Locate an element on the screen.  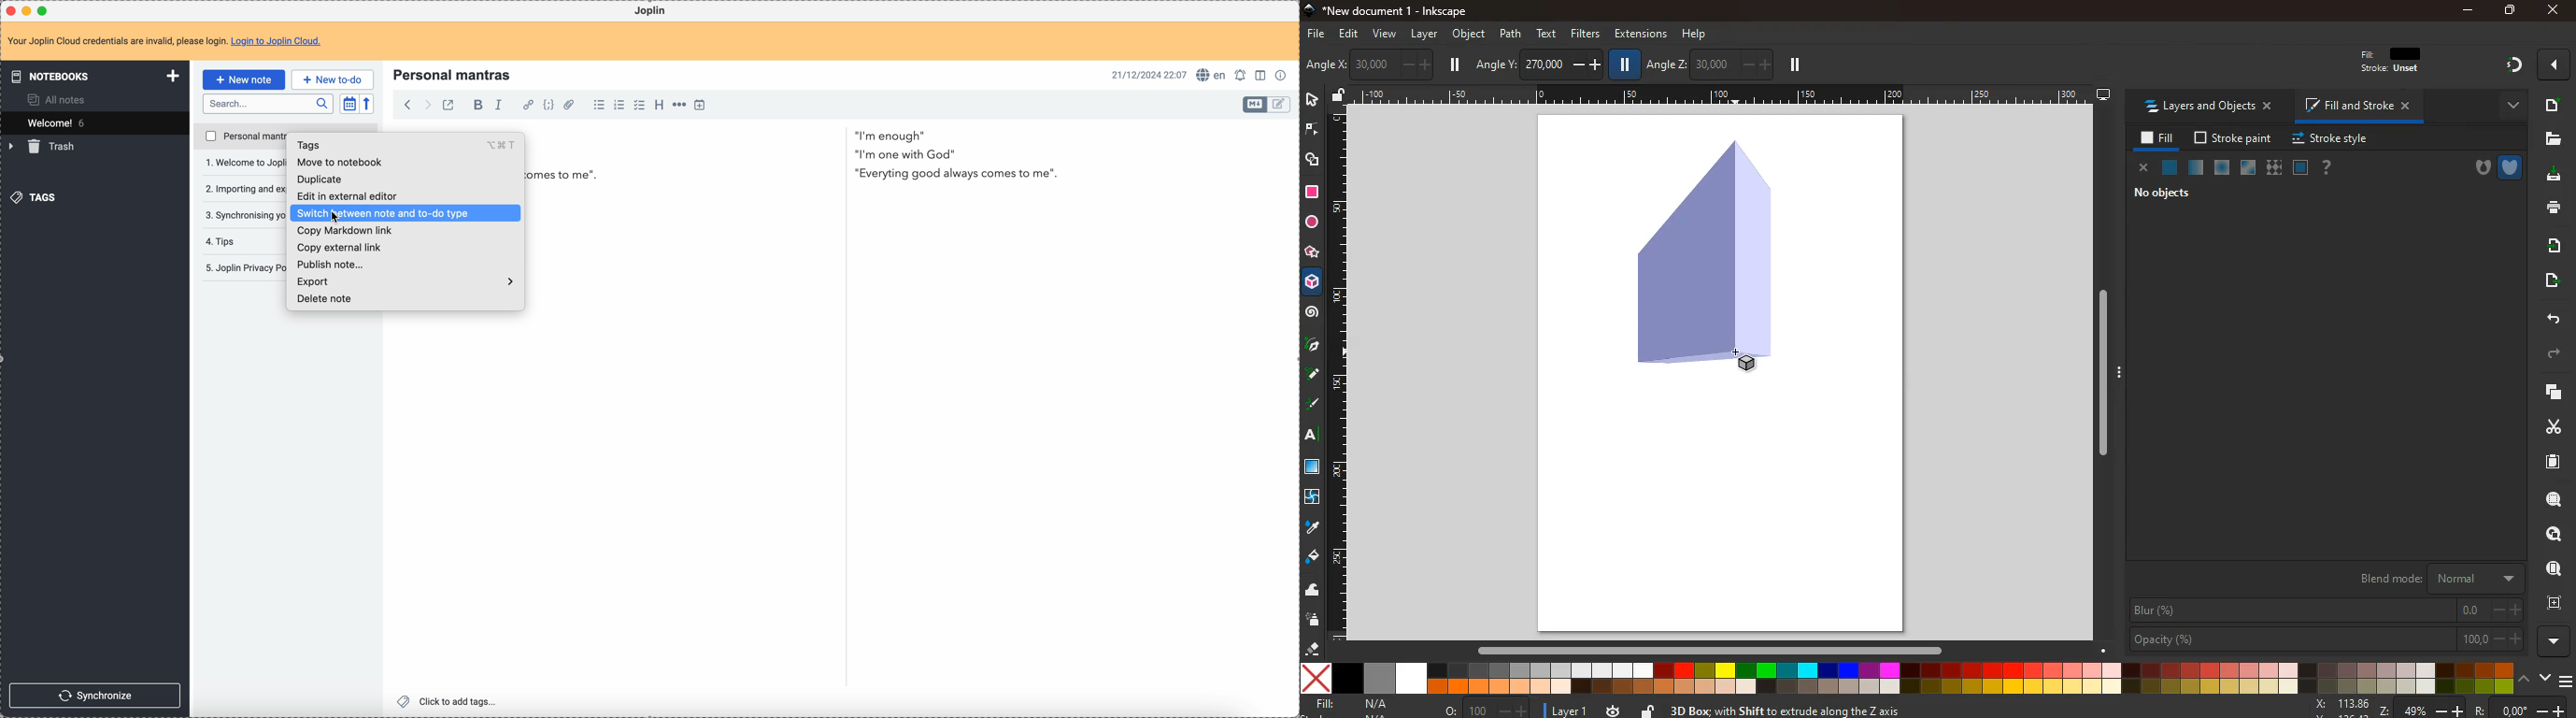
frame is located at coordinates (2554, 603).